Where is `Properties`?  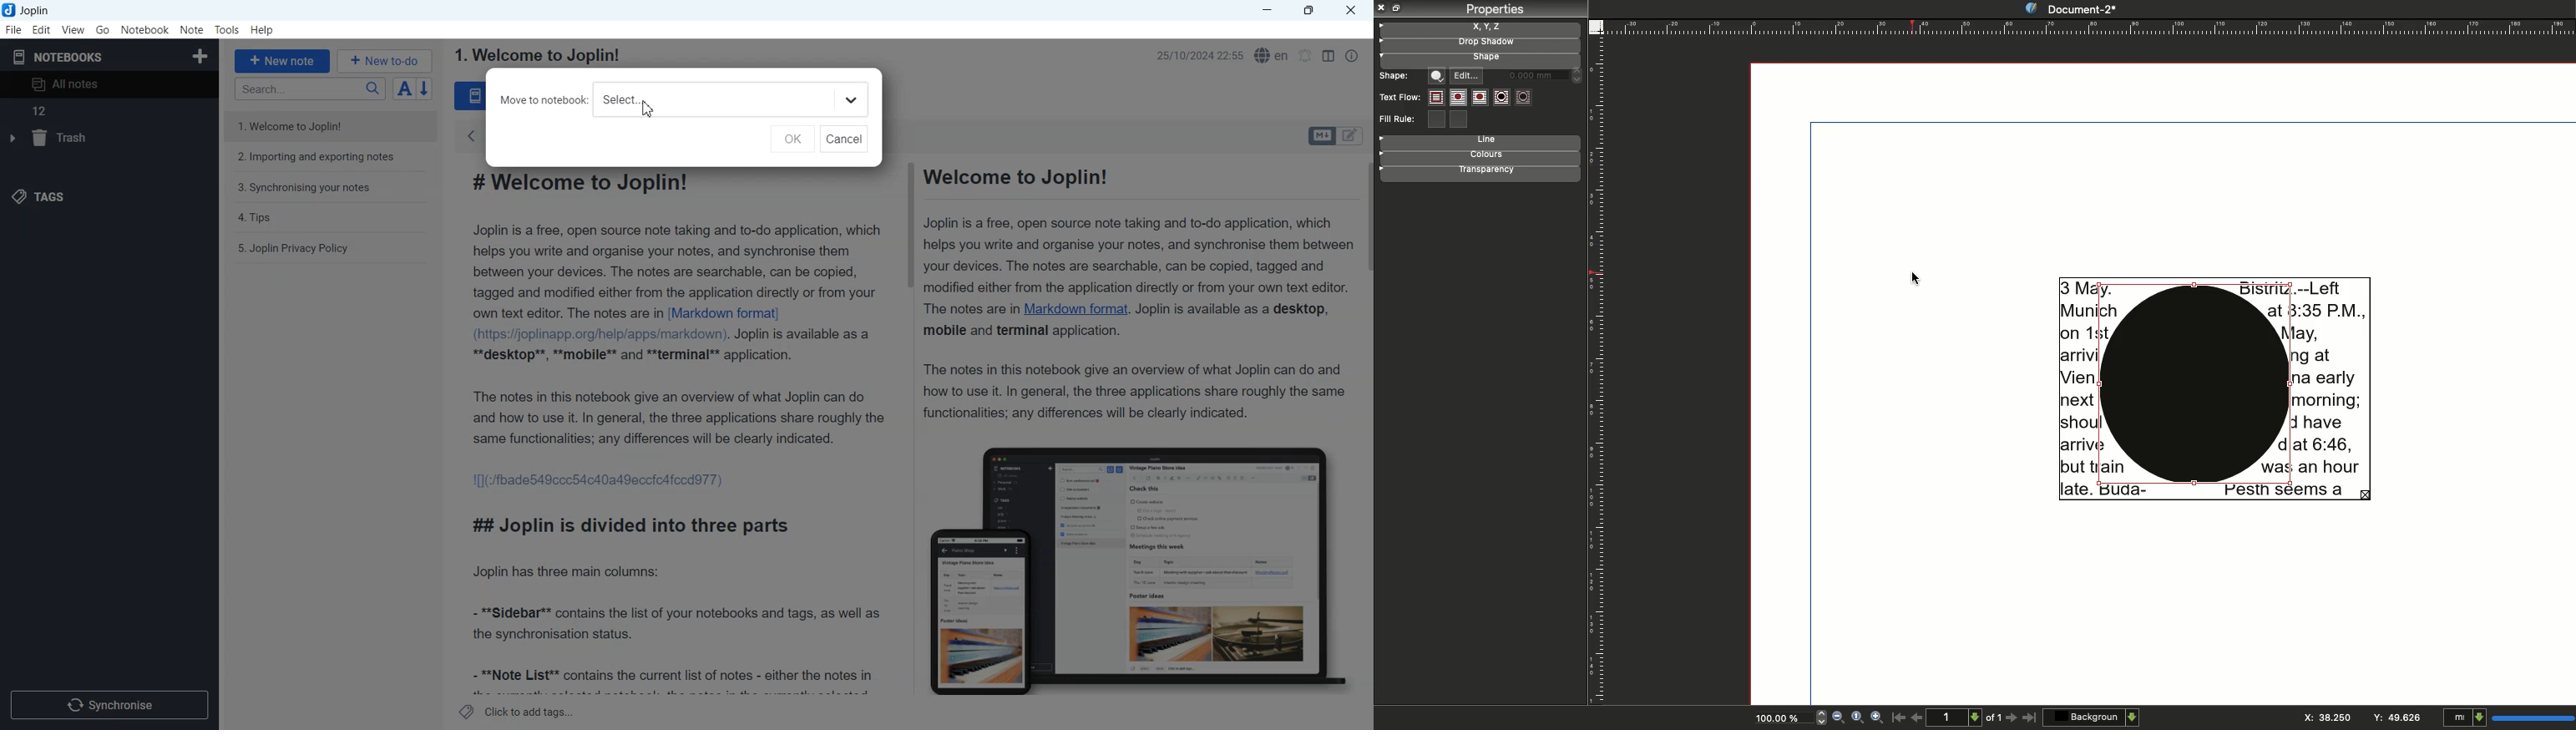
Properties is located at coordinates (1491, 10).